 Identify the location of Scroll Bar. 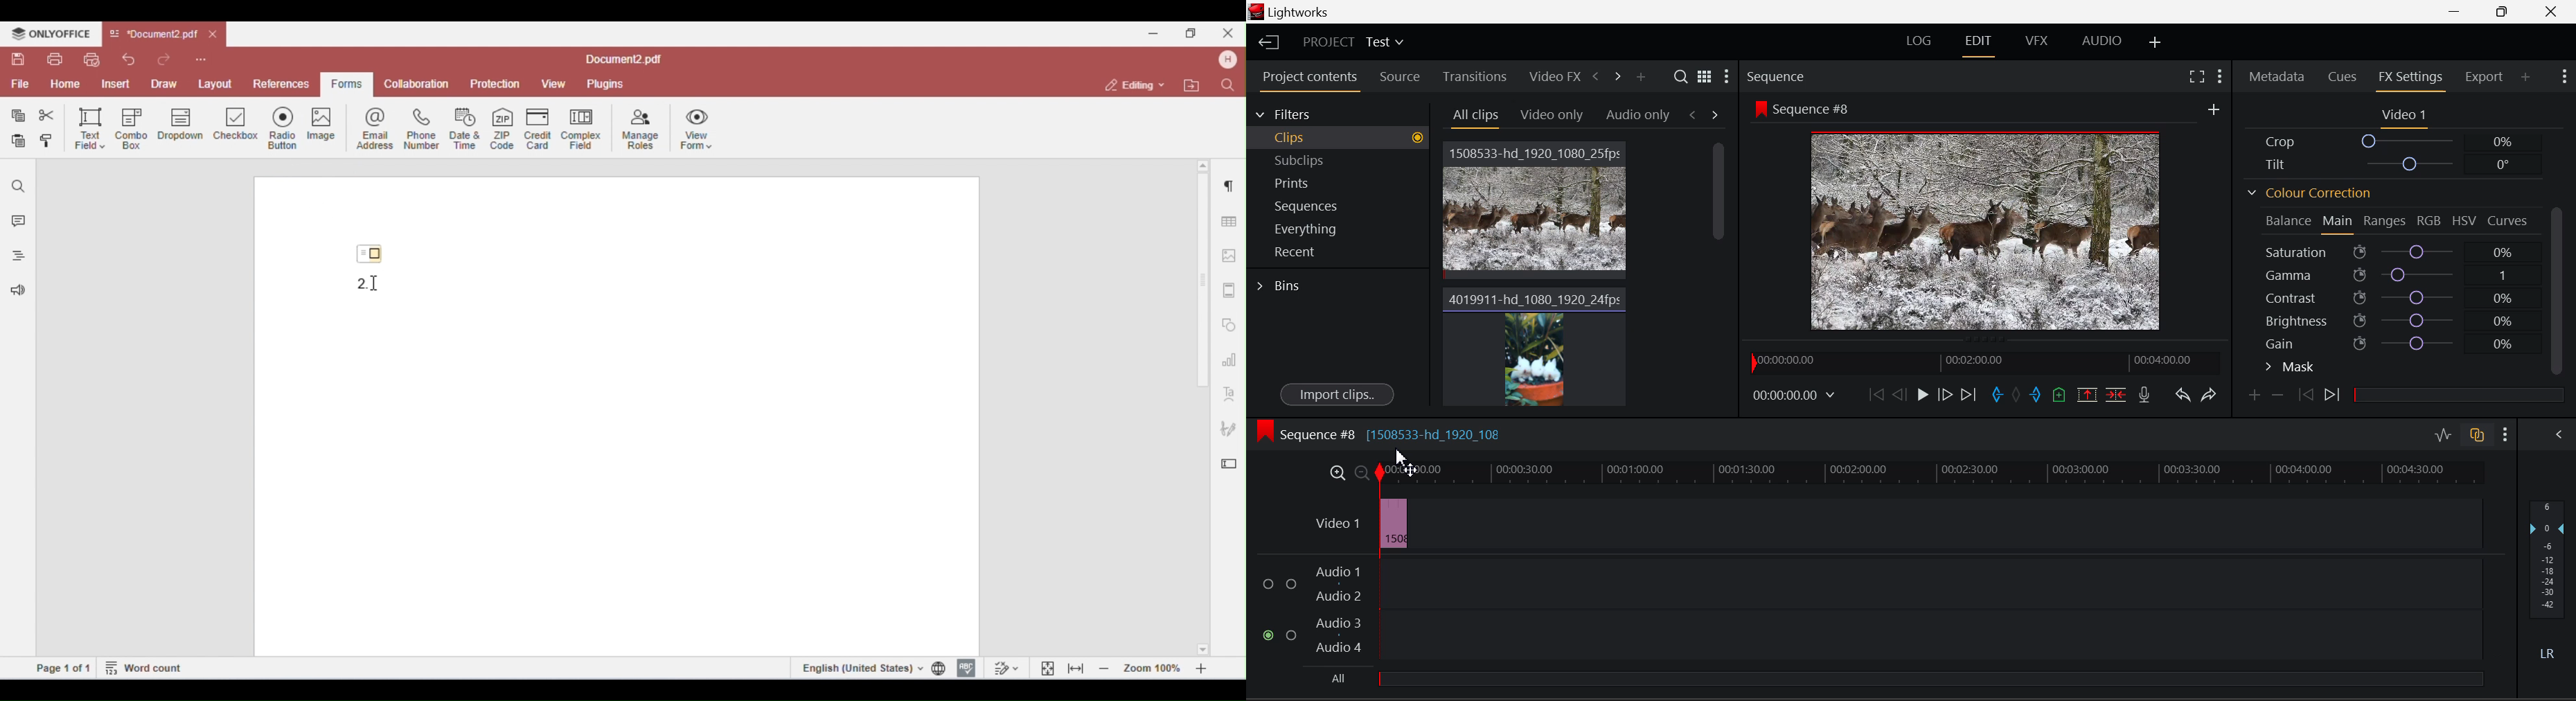
(1716, 208).